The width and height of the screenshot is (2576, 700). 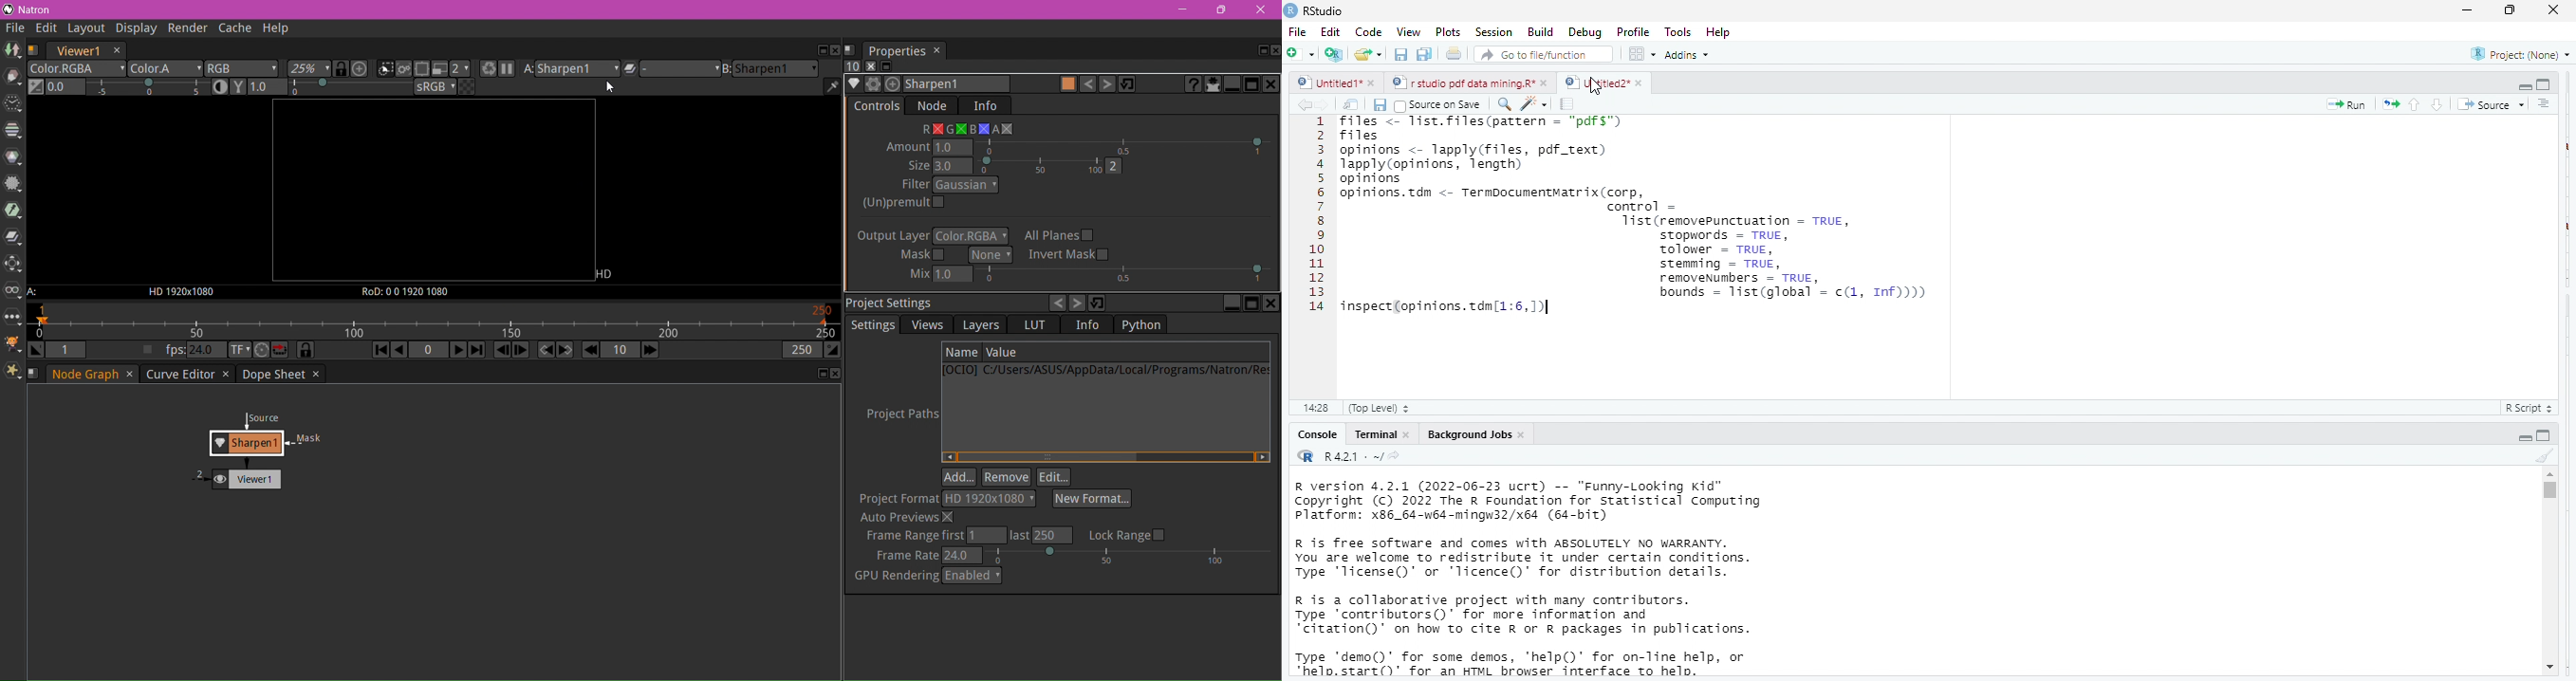 I want to click on LUT, so click(x=1036, y=325).